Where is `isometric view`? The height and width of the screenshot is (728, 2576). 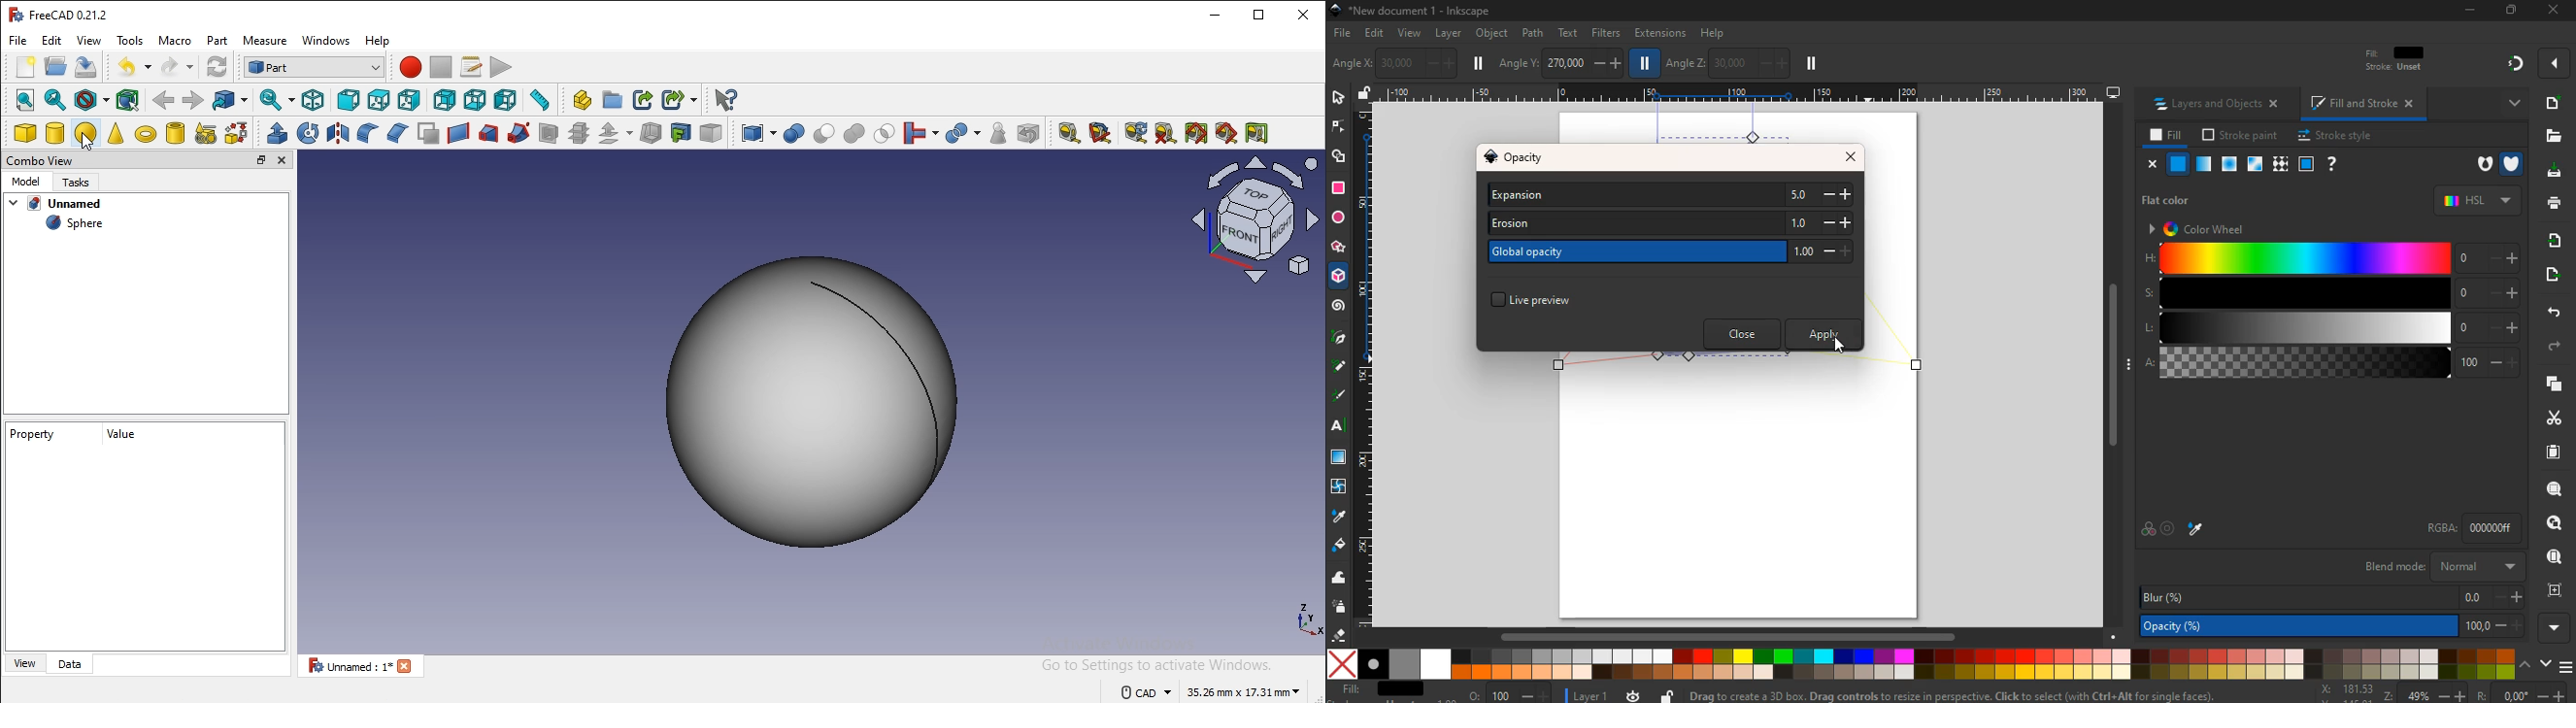
isometric view is located at coordinates (311, 98).